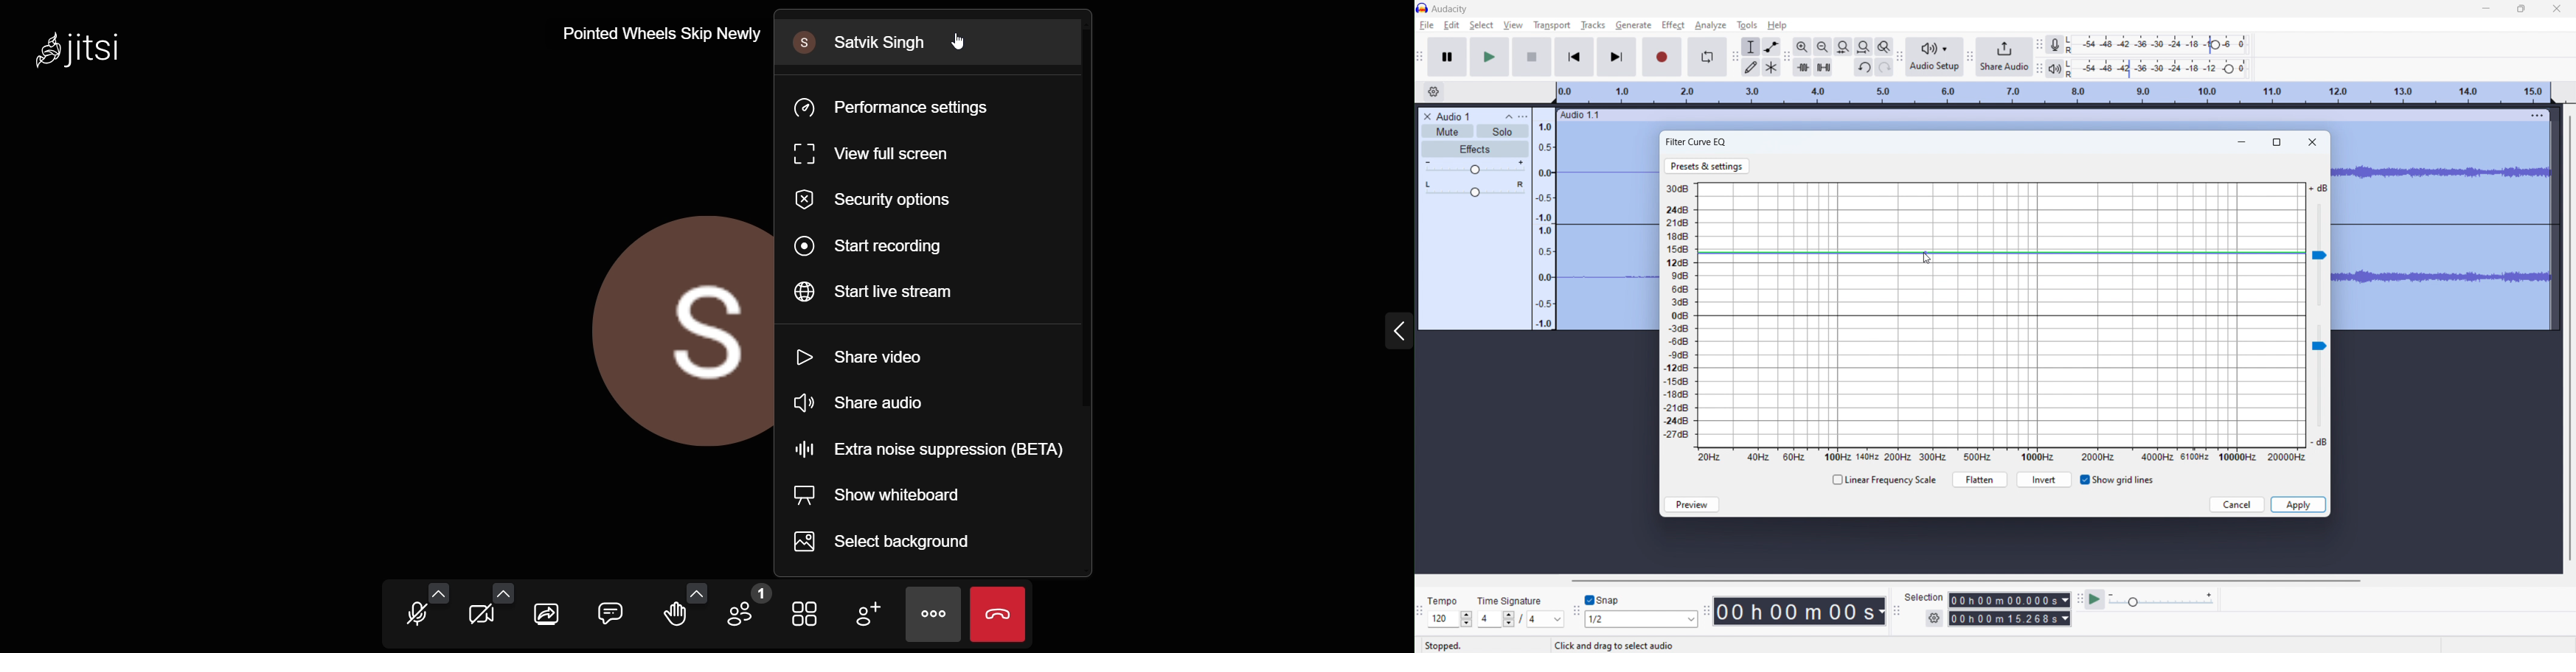 This screenshot has width=2576, height=672. Describe the element at coordinates (933, 615) in the screenshot. I see `more actions` at that location.